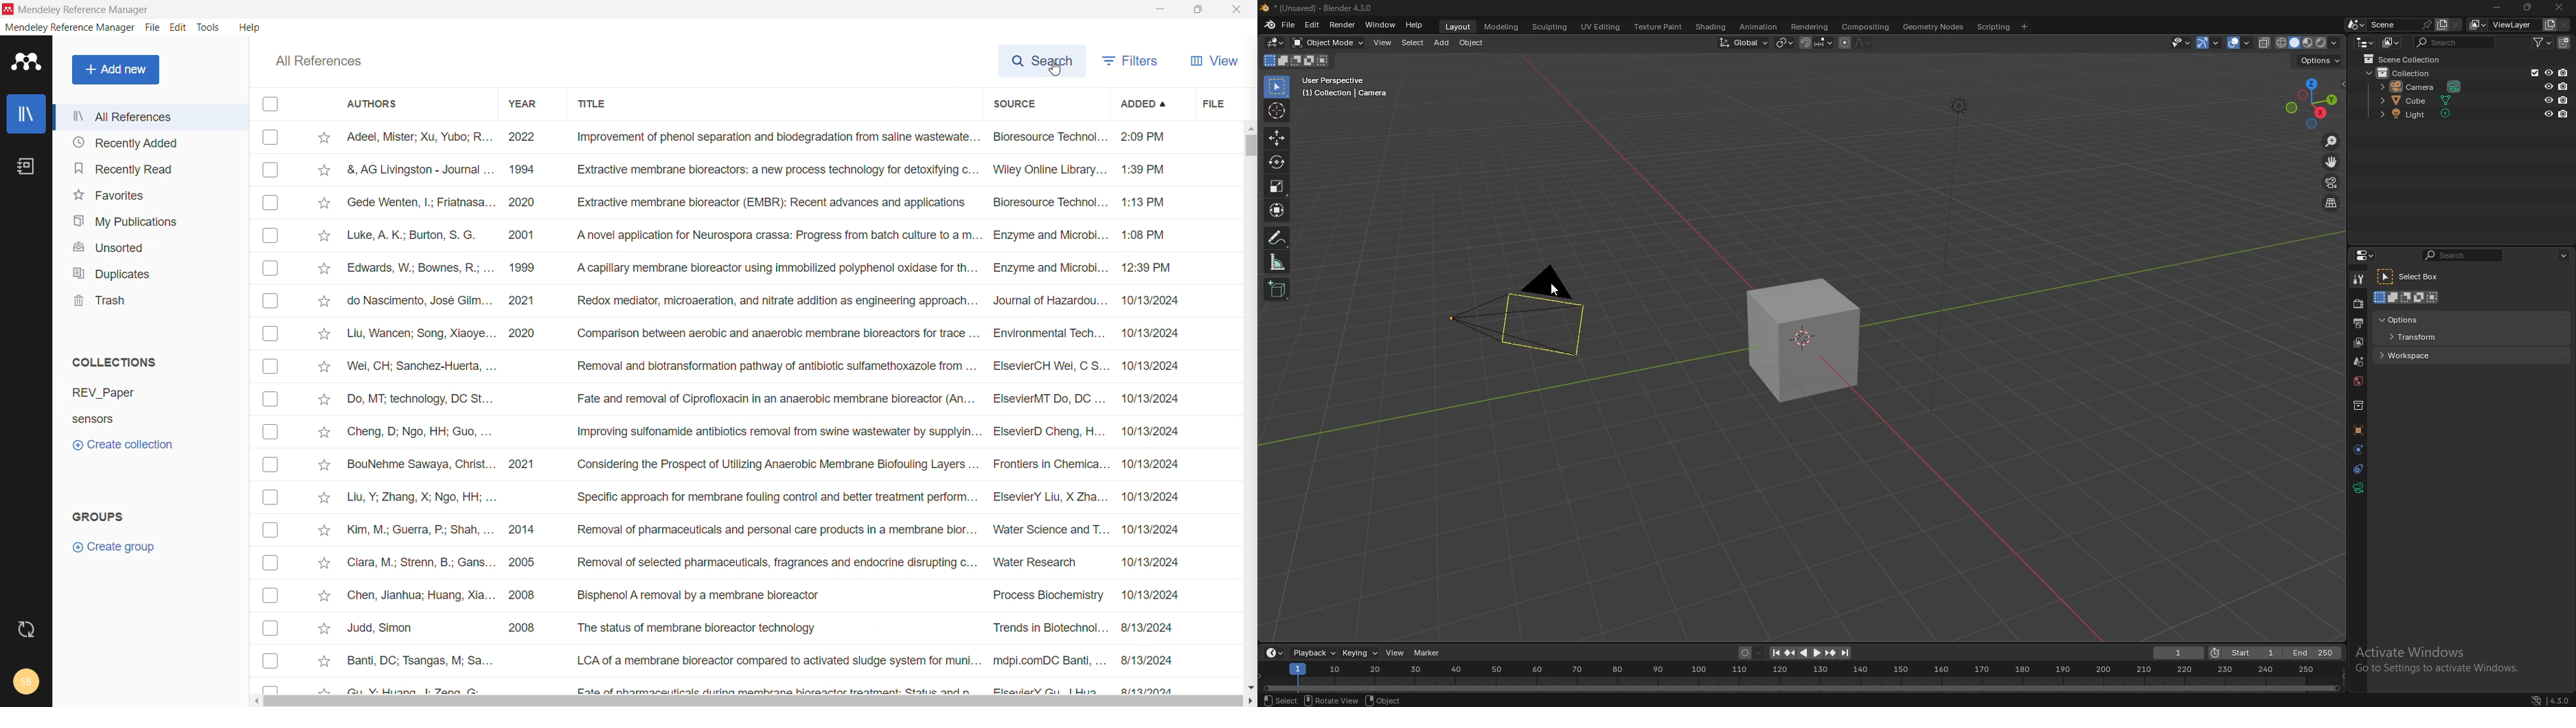 This screenshot has width=2576, height=728. I want to click on proportional editing falloff, so click(1863, 43).